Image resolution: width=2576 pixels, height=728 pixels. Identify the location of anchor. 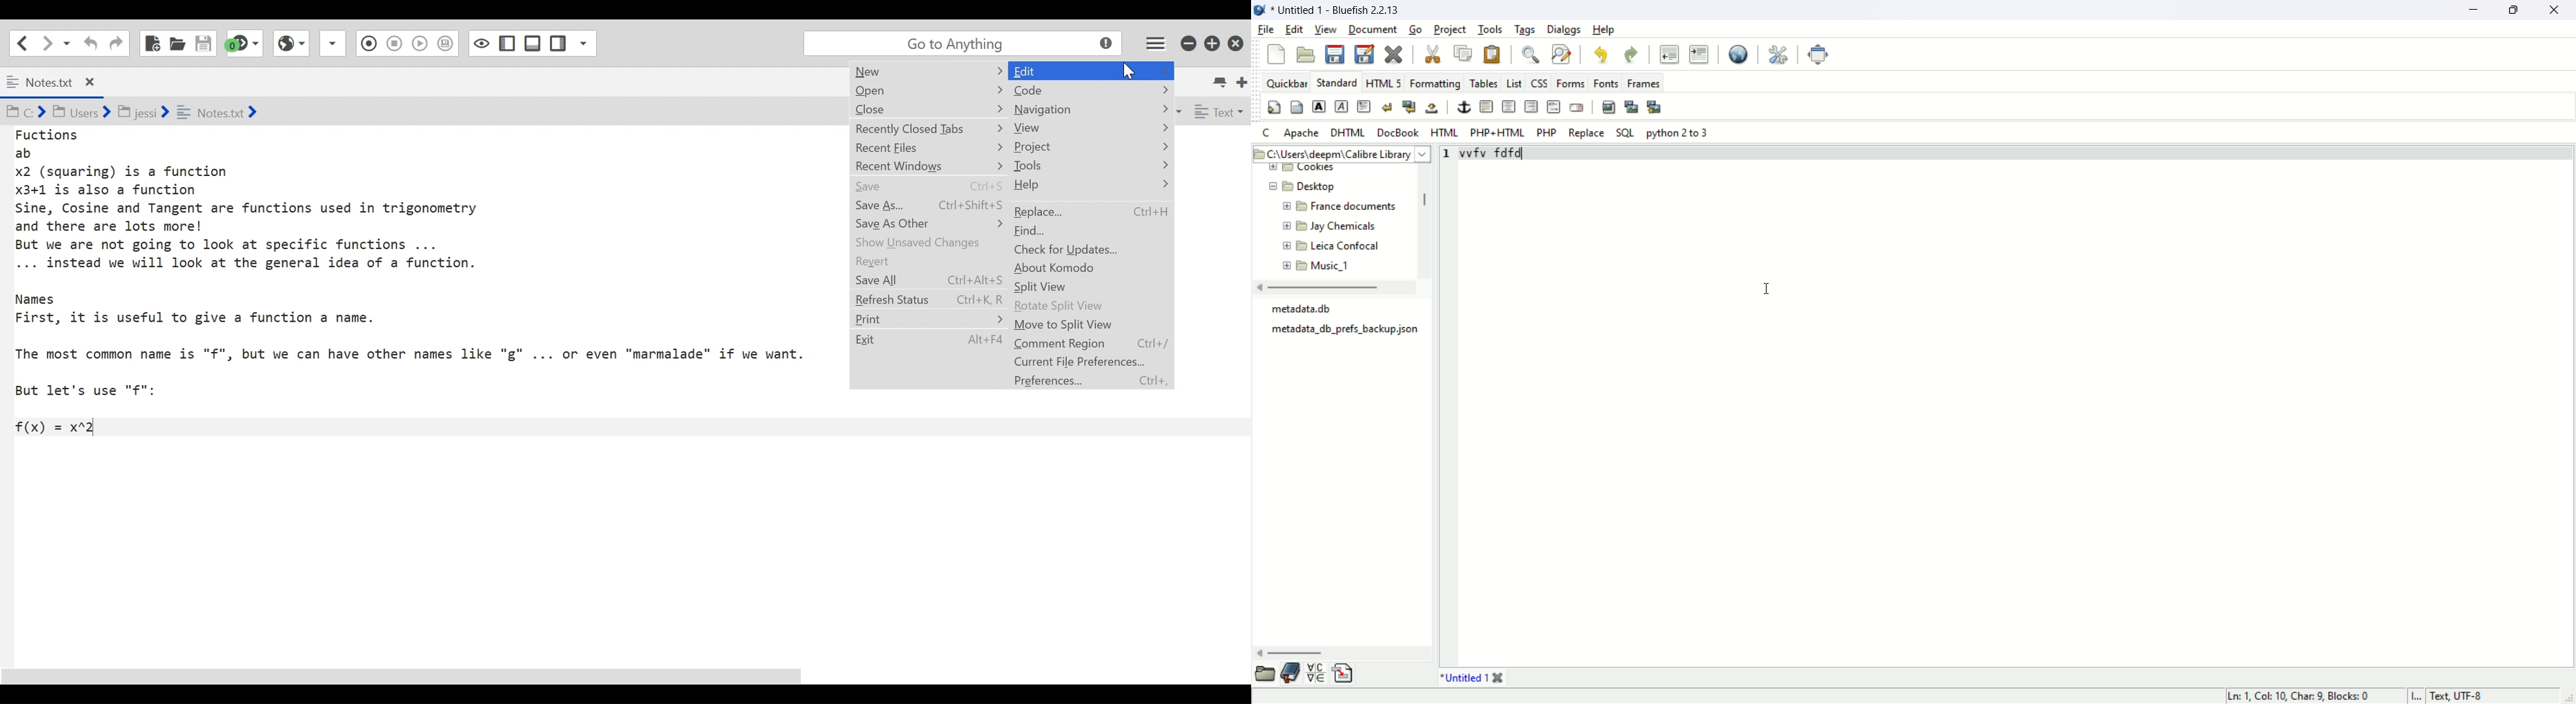
(1464, 107).